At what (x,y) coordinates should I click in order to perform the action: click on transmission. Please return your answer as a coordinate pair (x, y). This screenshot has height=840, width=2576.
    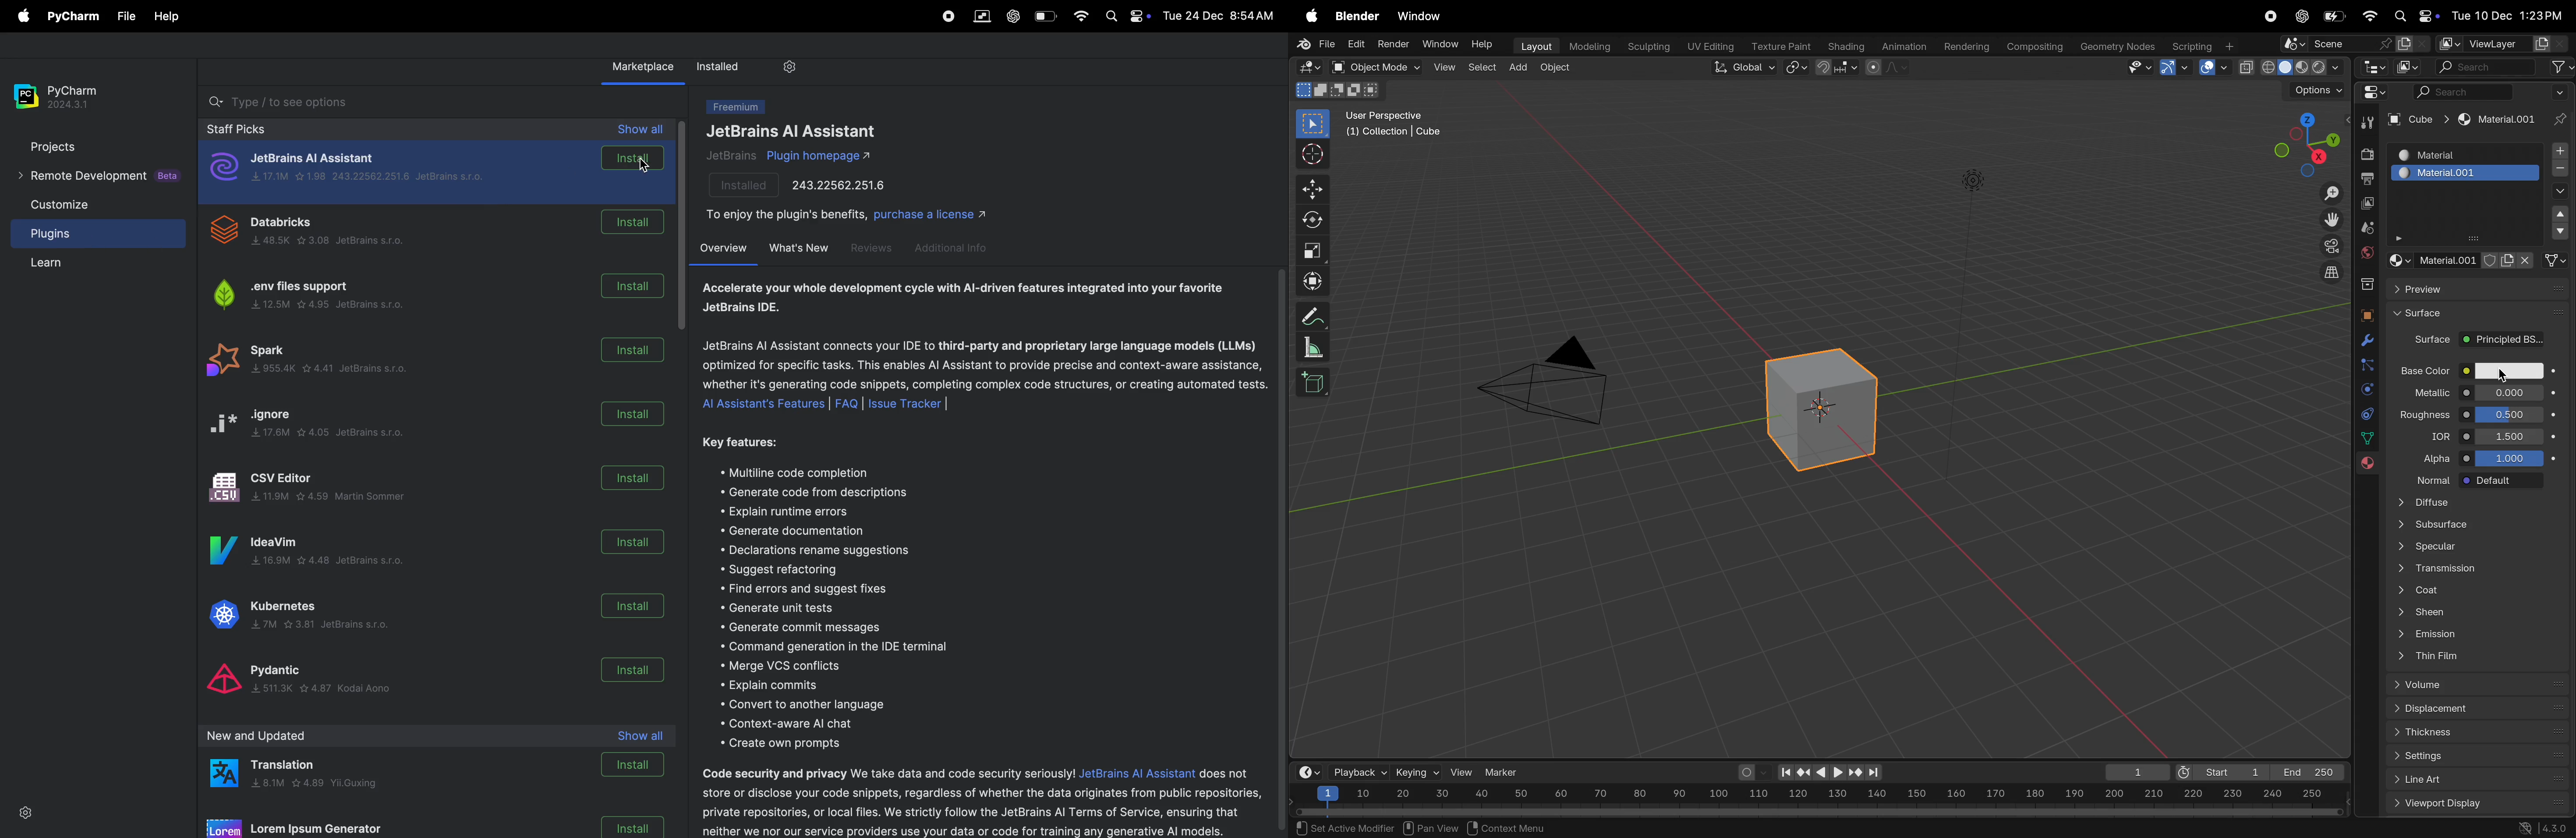
    Looking at the image, I should click on (2476, 568).